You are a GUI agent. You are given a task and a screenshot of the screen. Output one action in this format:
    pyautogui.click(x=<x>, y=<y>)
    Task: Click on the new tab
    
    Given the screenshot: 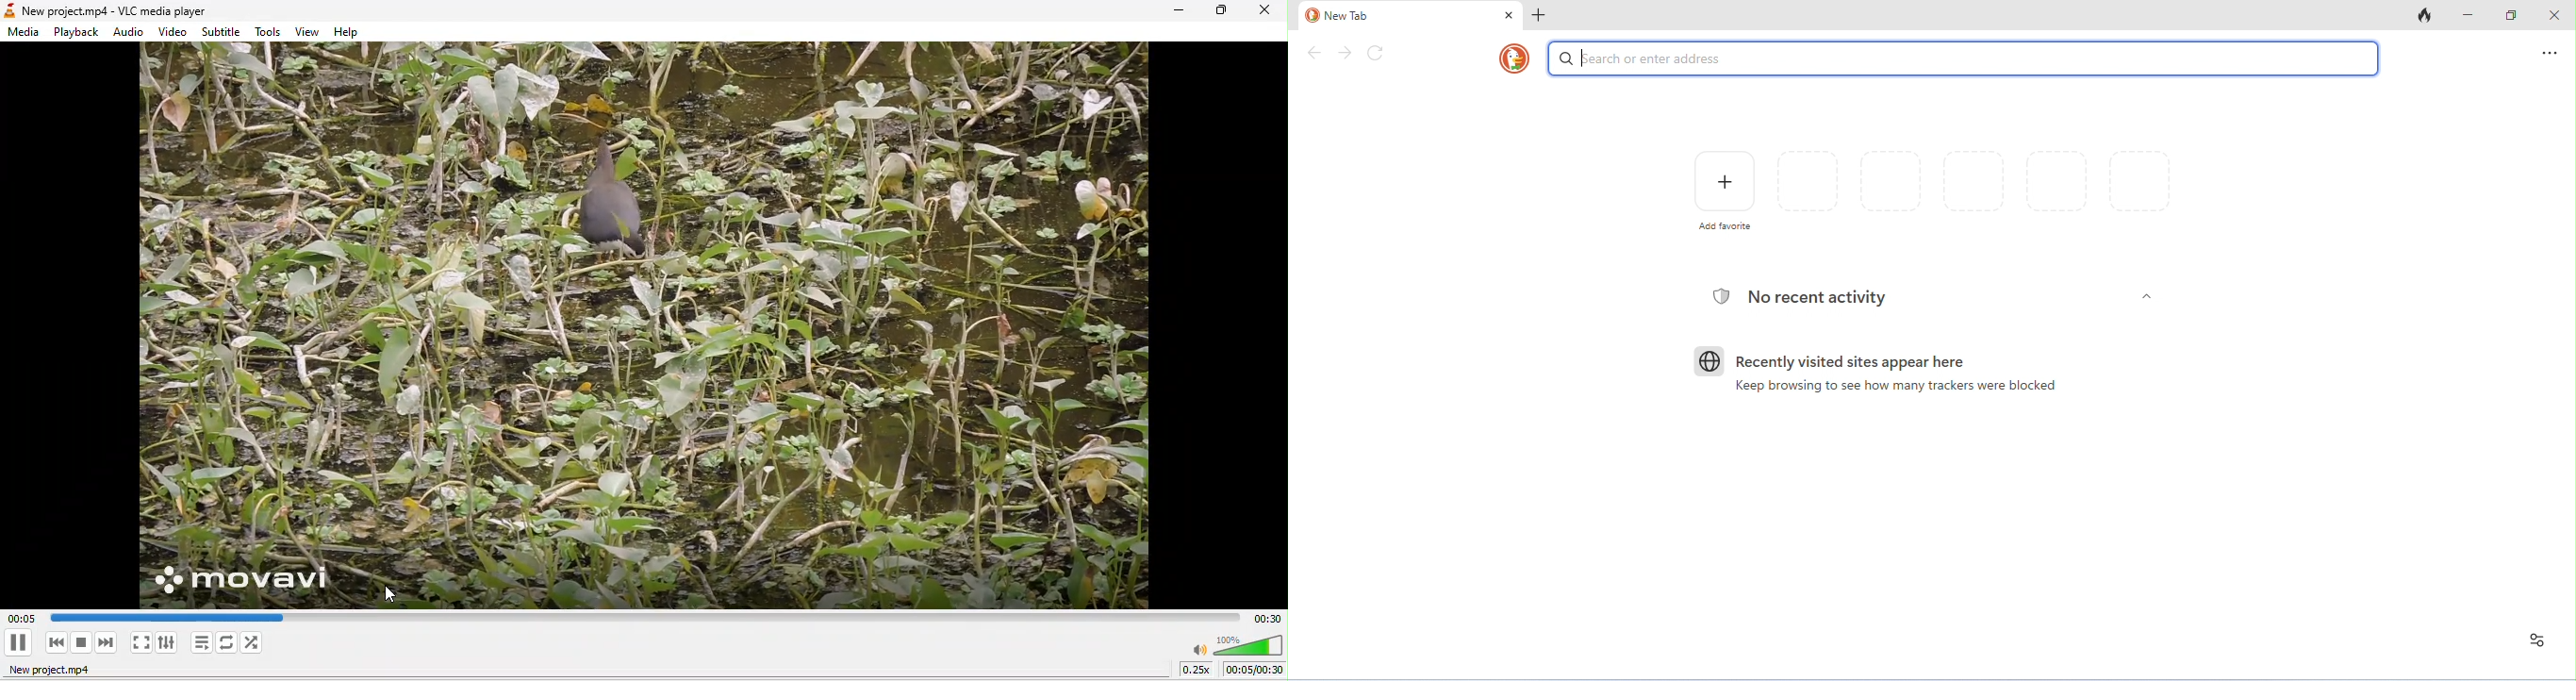 What is the action you would take?
    pyautogui.click(x=1399, y=16)
    